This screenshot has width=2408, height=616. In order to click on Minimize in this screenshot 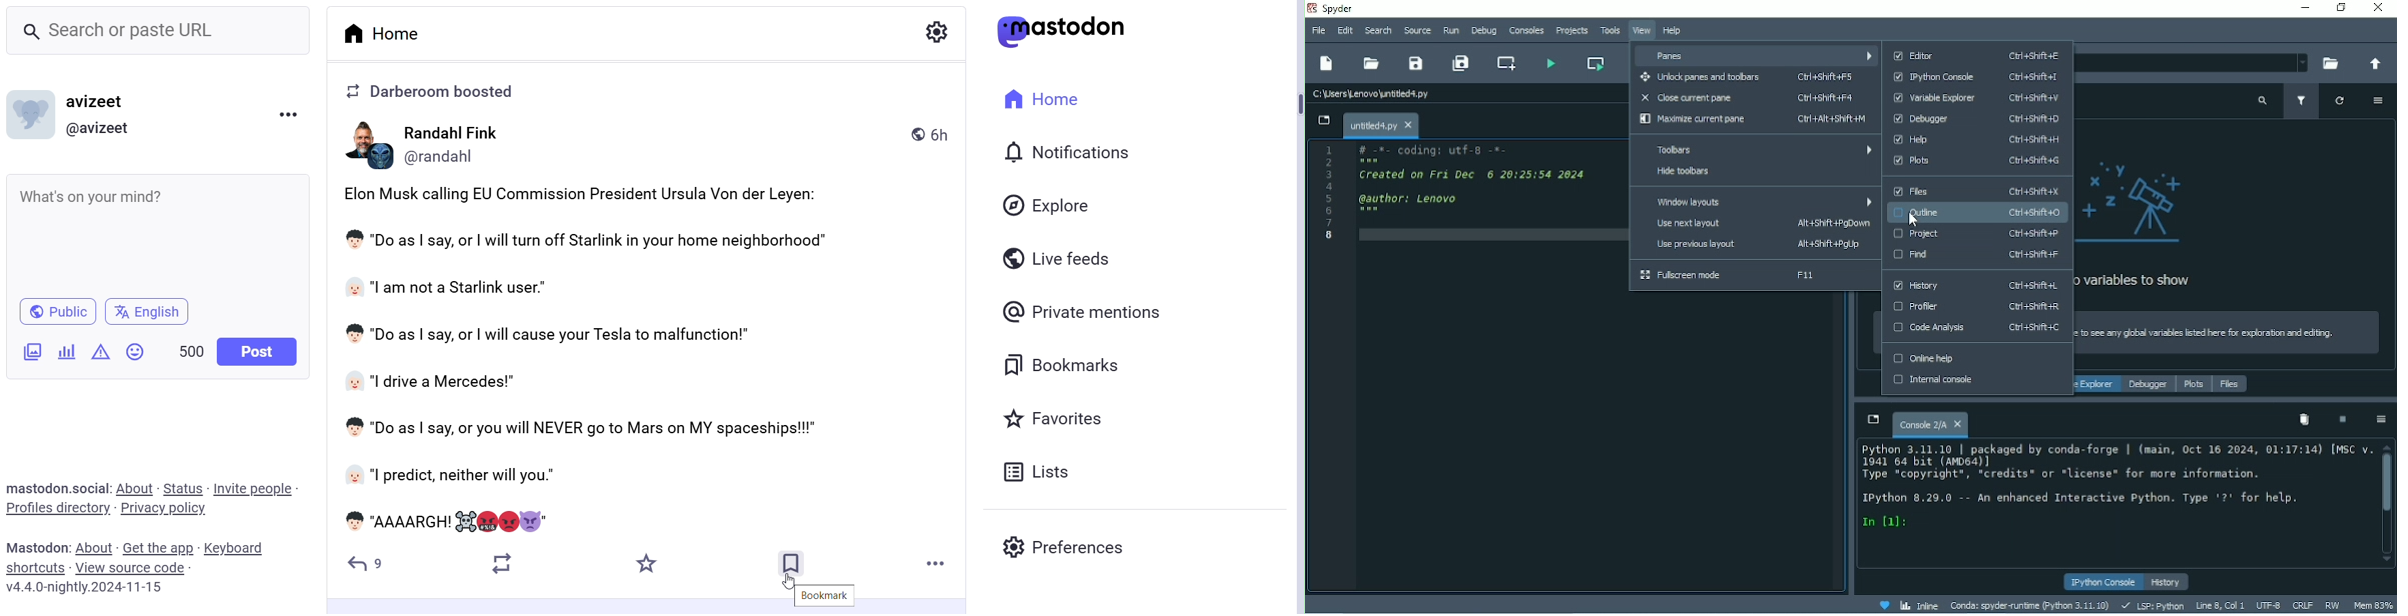, I will do `click(2304, 8)`.